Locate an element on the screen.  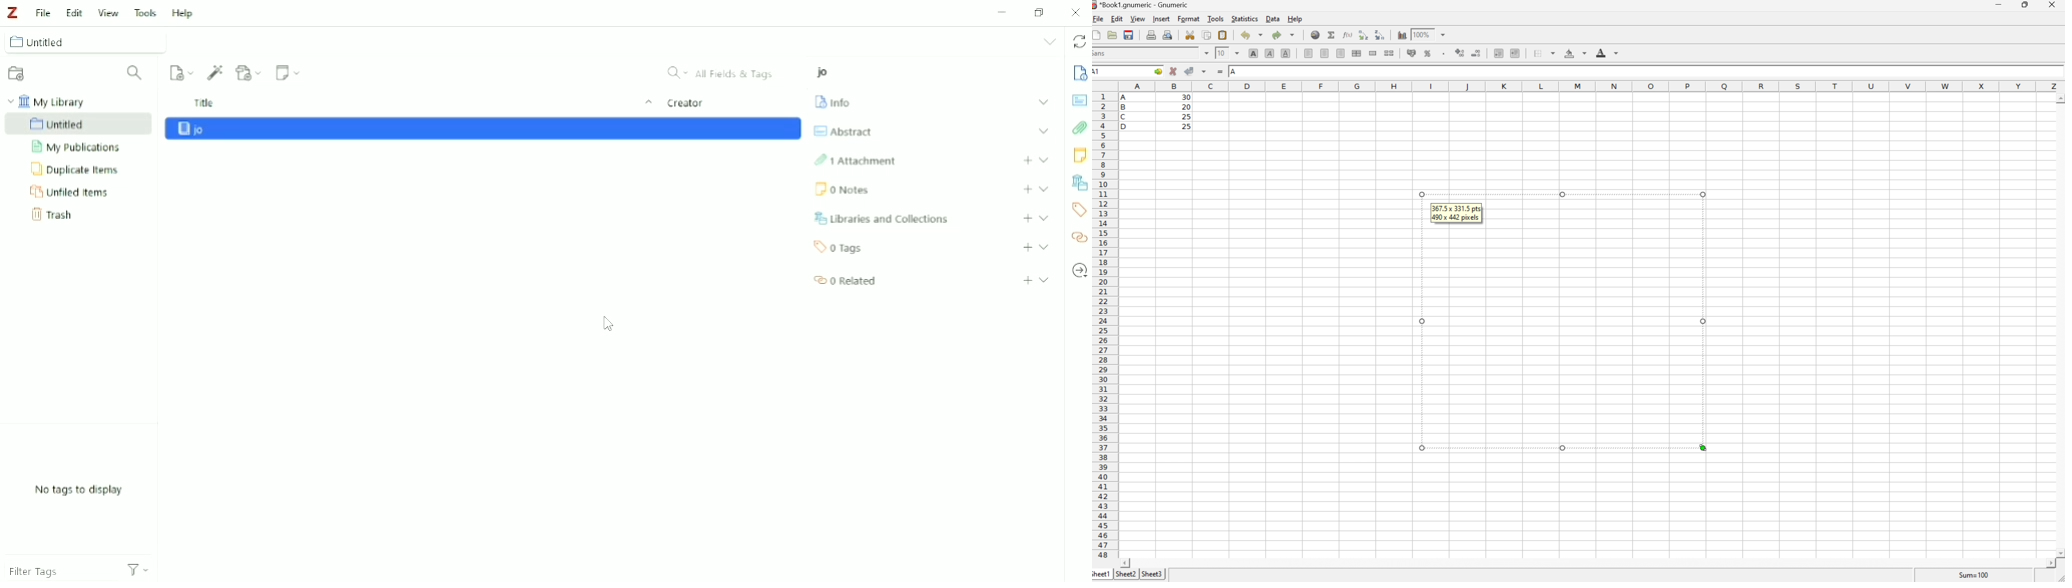
Copy the selection is located at coordinates (1207, 36).